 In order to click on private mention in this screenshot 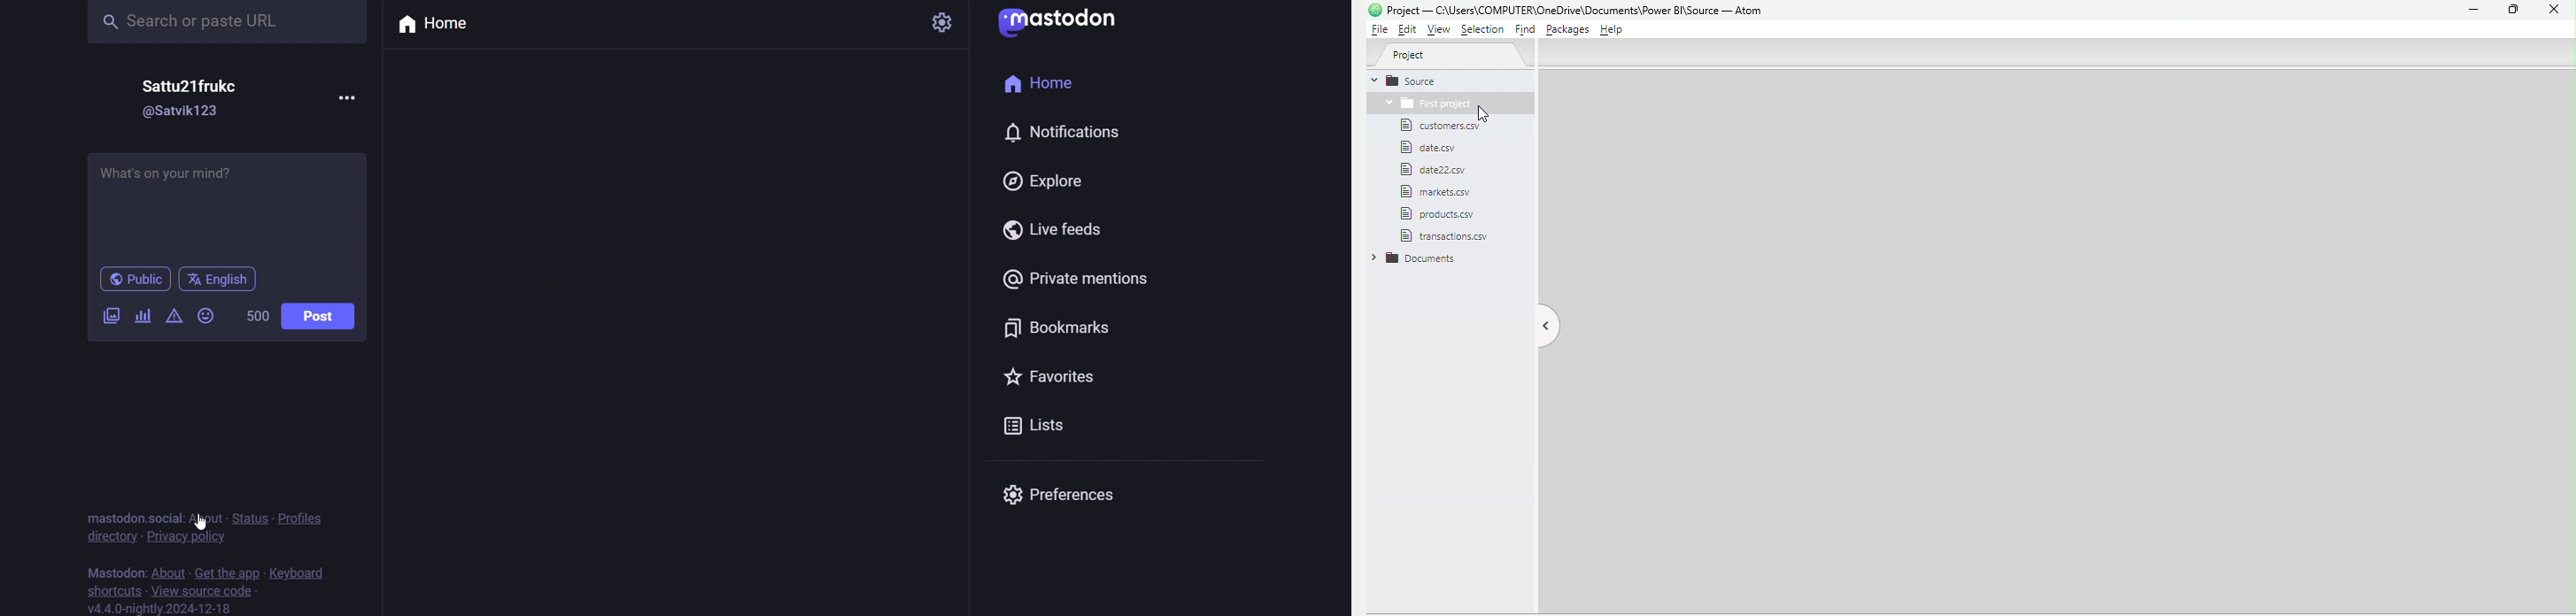, I will do `click(1083, 282)`.